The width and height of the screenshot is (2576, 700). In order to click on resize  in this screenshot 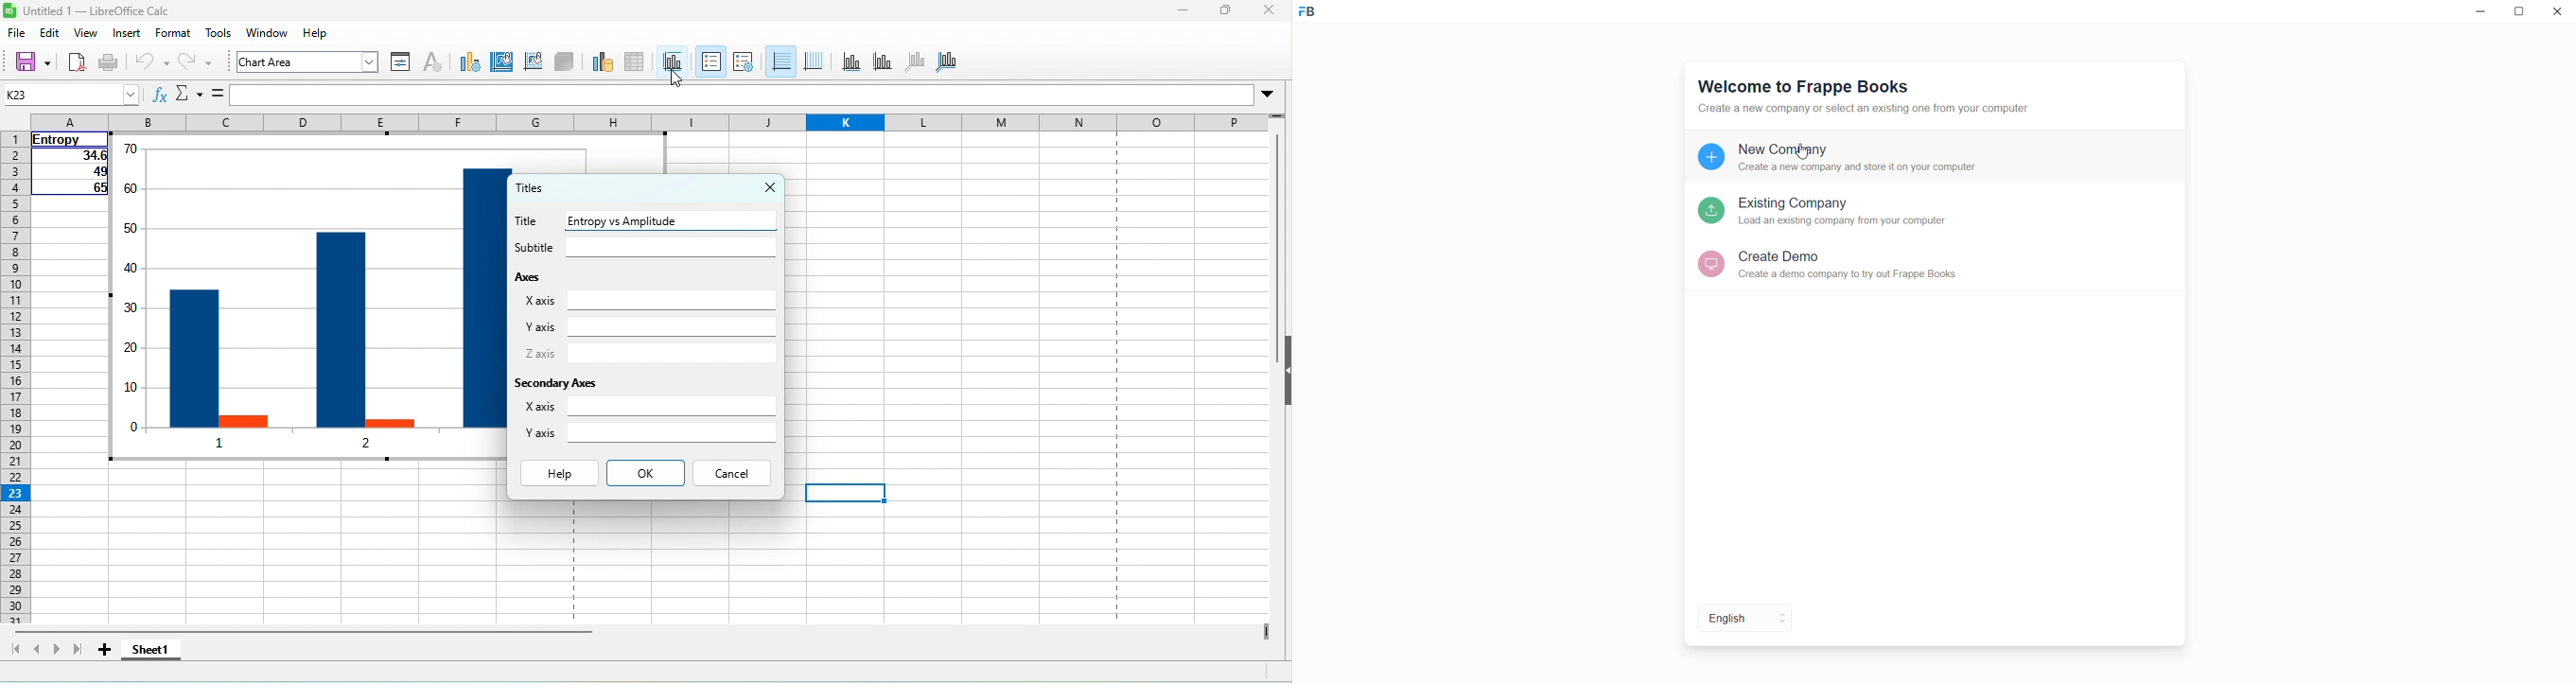, I will do `click(2523, 13)`.